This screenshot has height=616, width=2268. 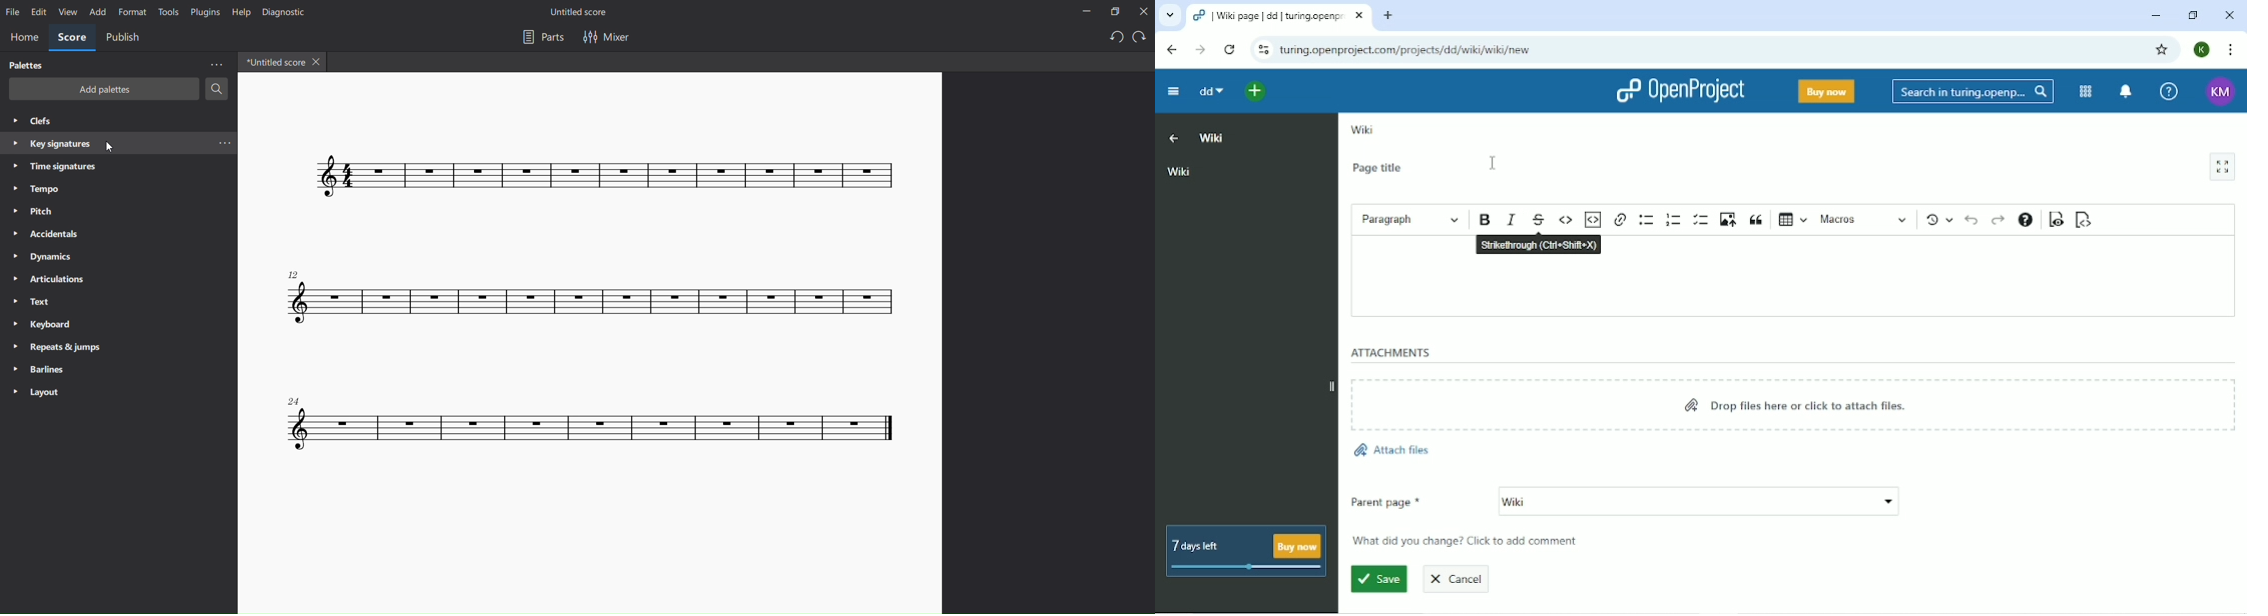 I want to click on more key signatures options, so click(x=226, y=146).